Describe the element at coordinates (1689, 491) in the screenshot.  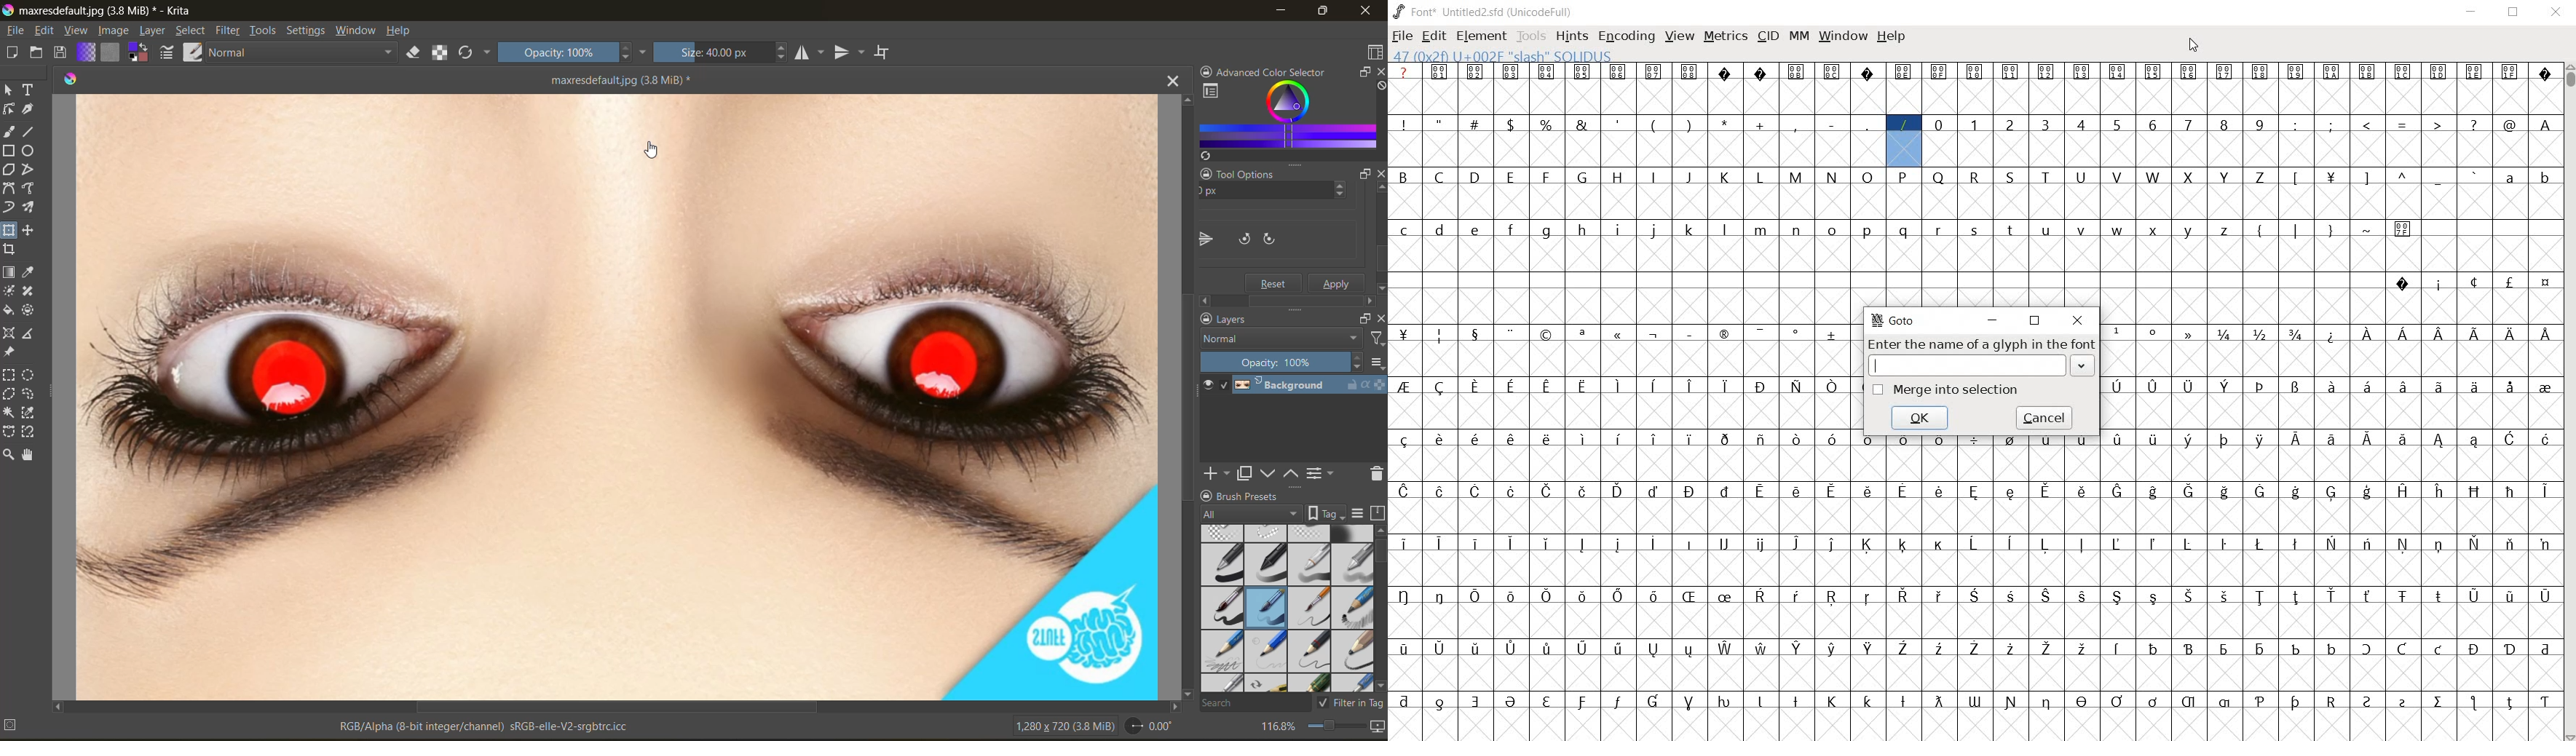
I see `glyph` at that location.